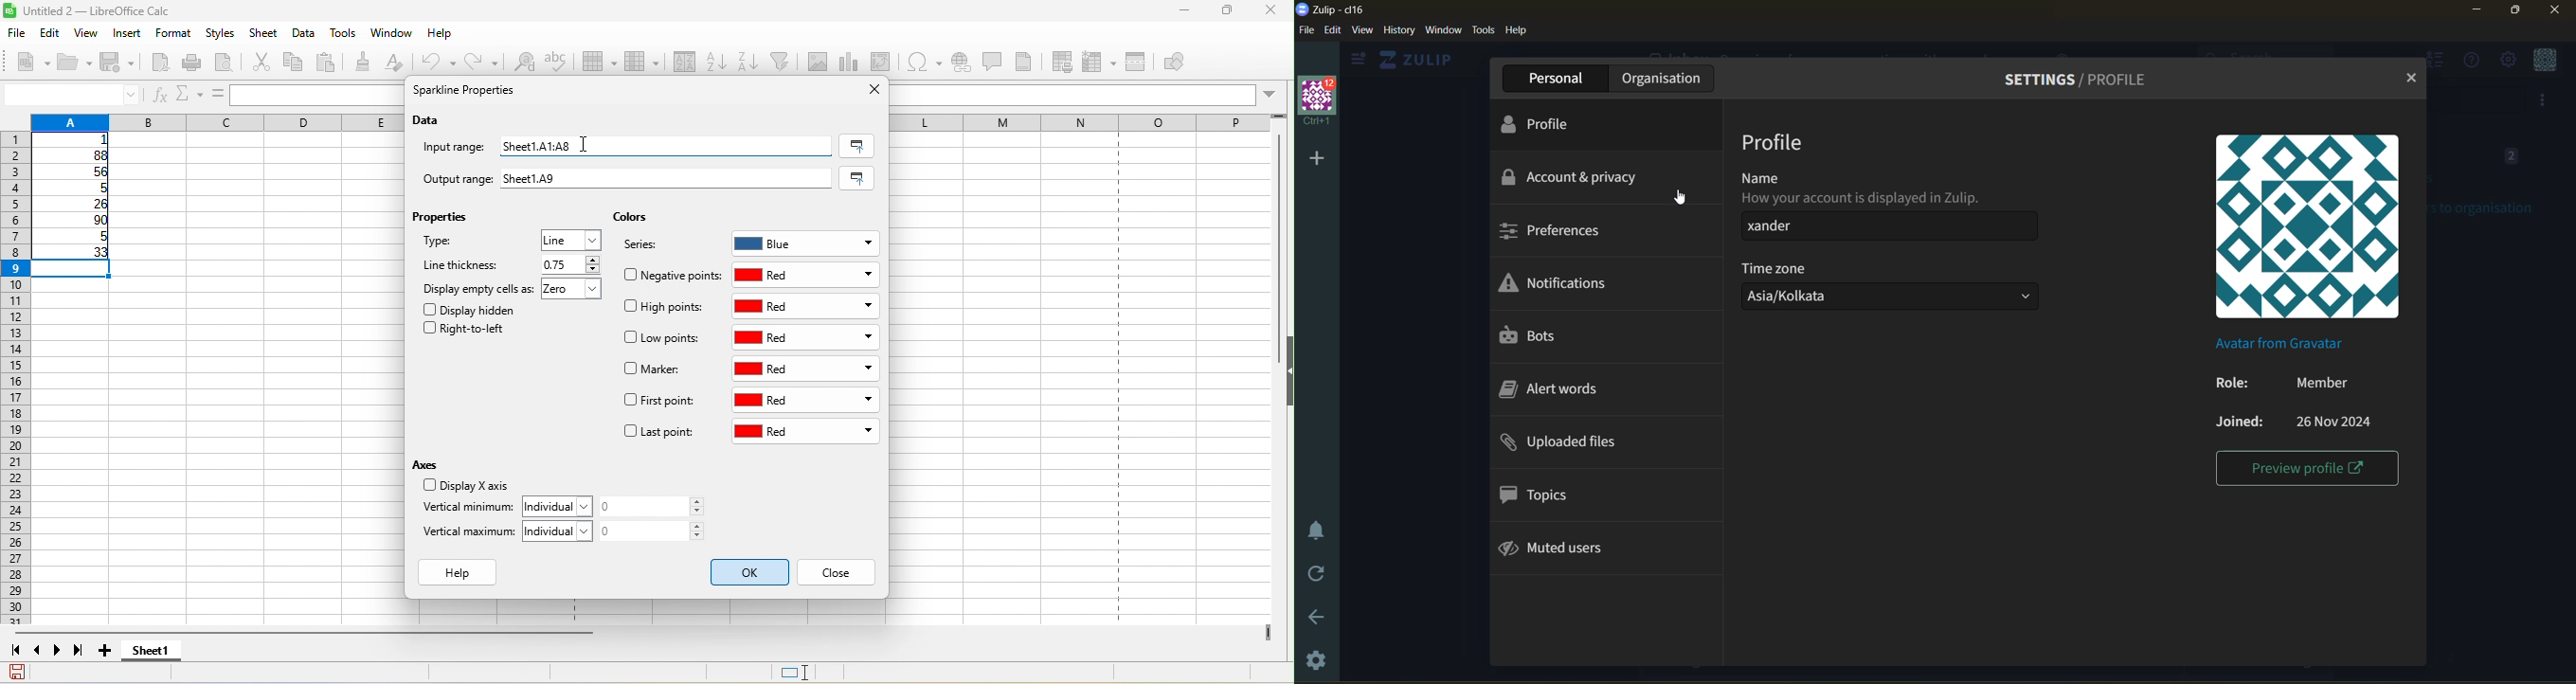  What do you see at coordinates (190, 94) in the screenshot?
I see `select function` at bounding box center [190, 94].